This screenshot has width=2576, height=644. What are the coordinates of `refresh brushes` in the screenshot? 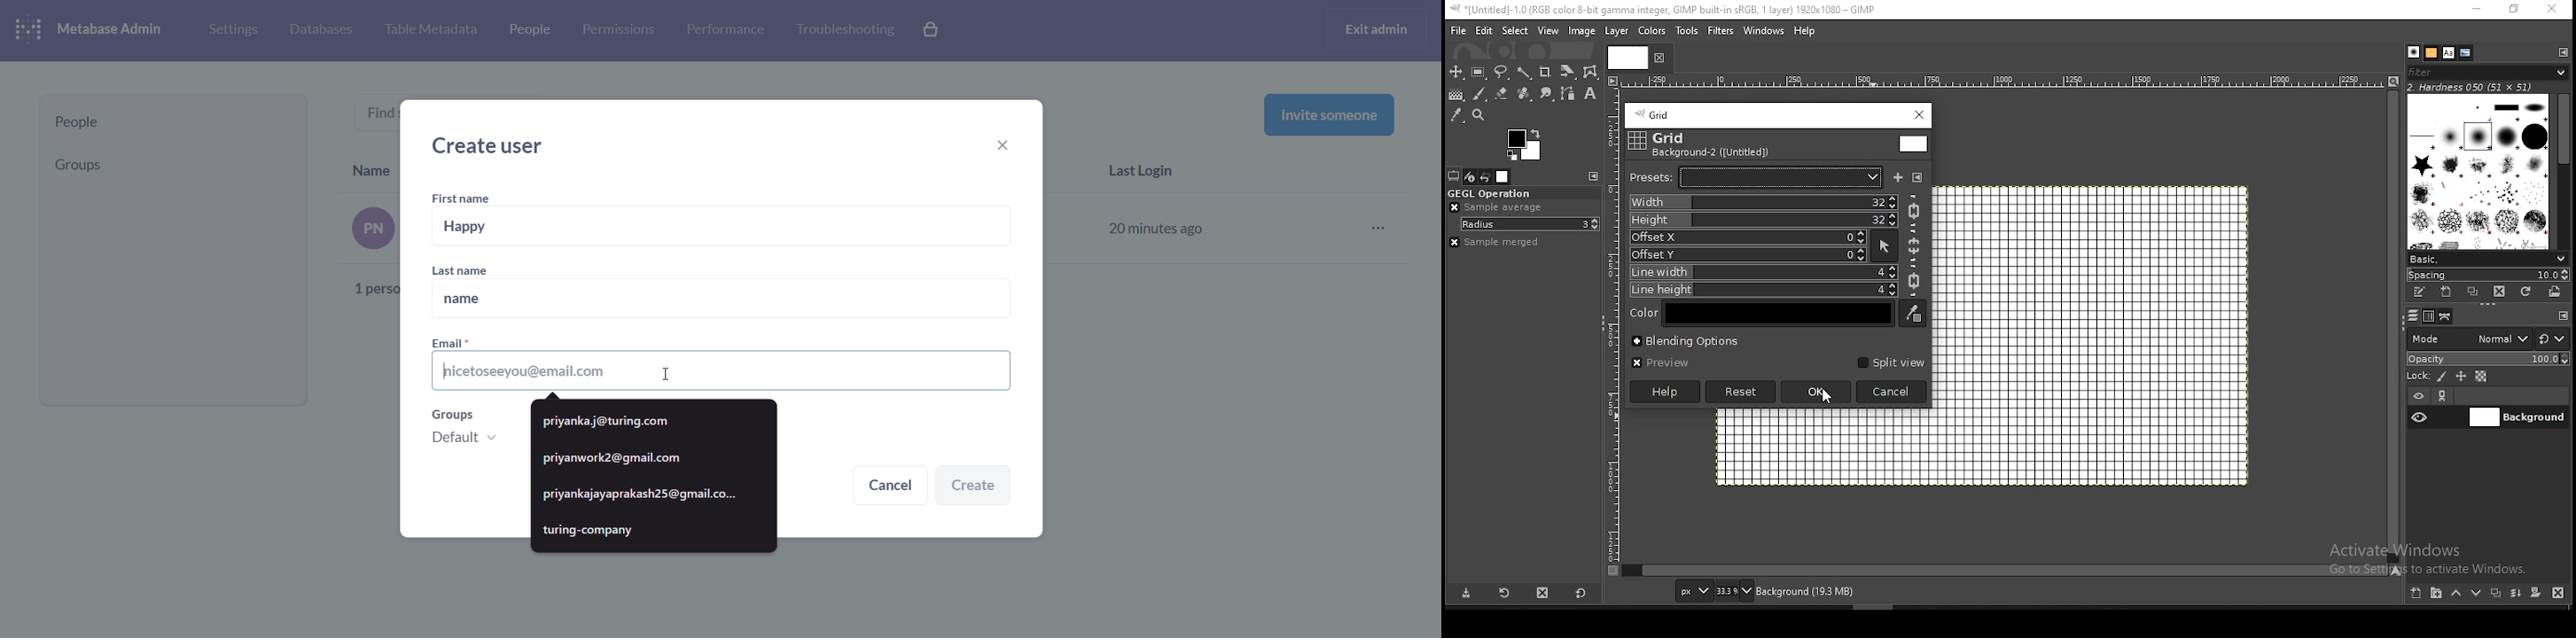 It's located at (2526, 292).